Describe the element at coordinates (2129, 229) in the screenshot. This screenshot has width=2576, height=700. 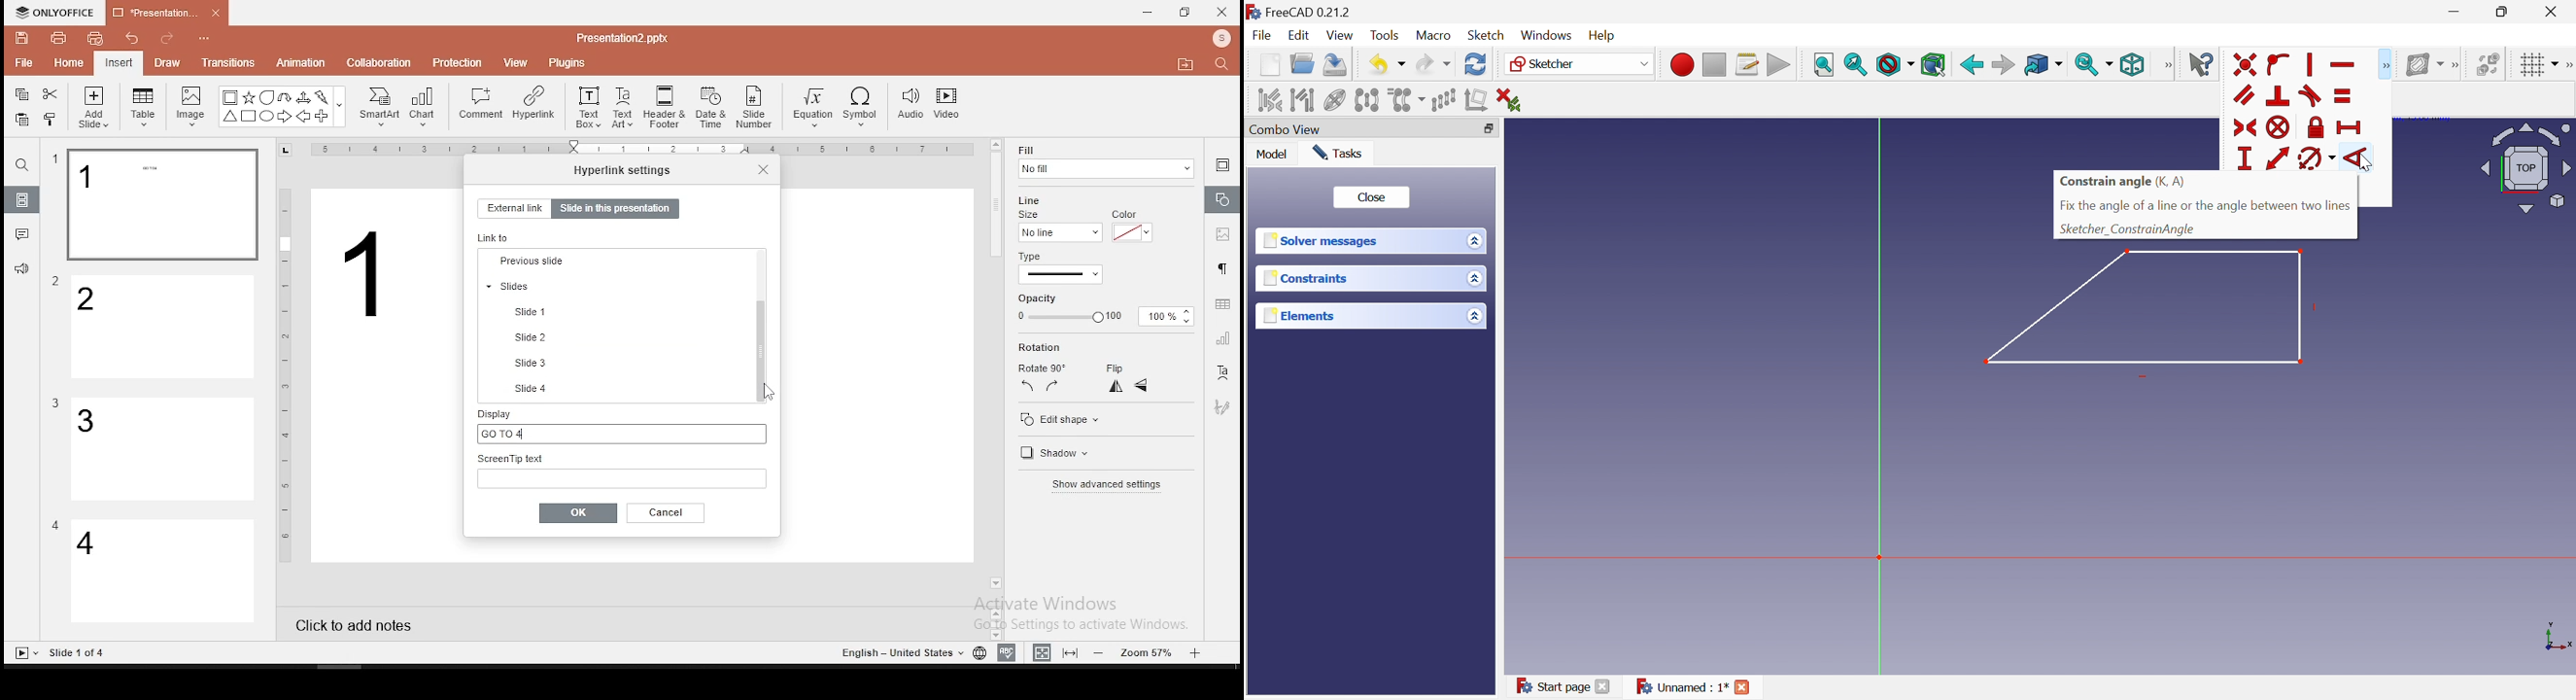
I see `Sketcher_ConstraintAngle` at that location.